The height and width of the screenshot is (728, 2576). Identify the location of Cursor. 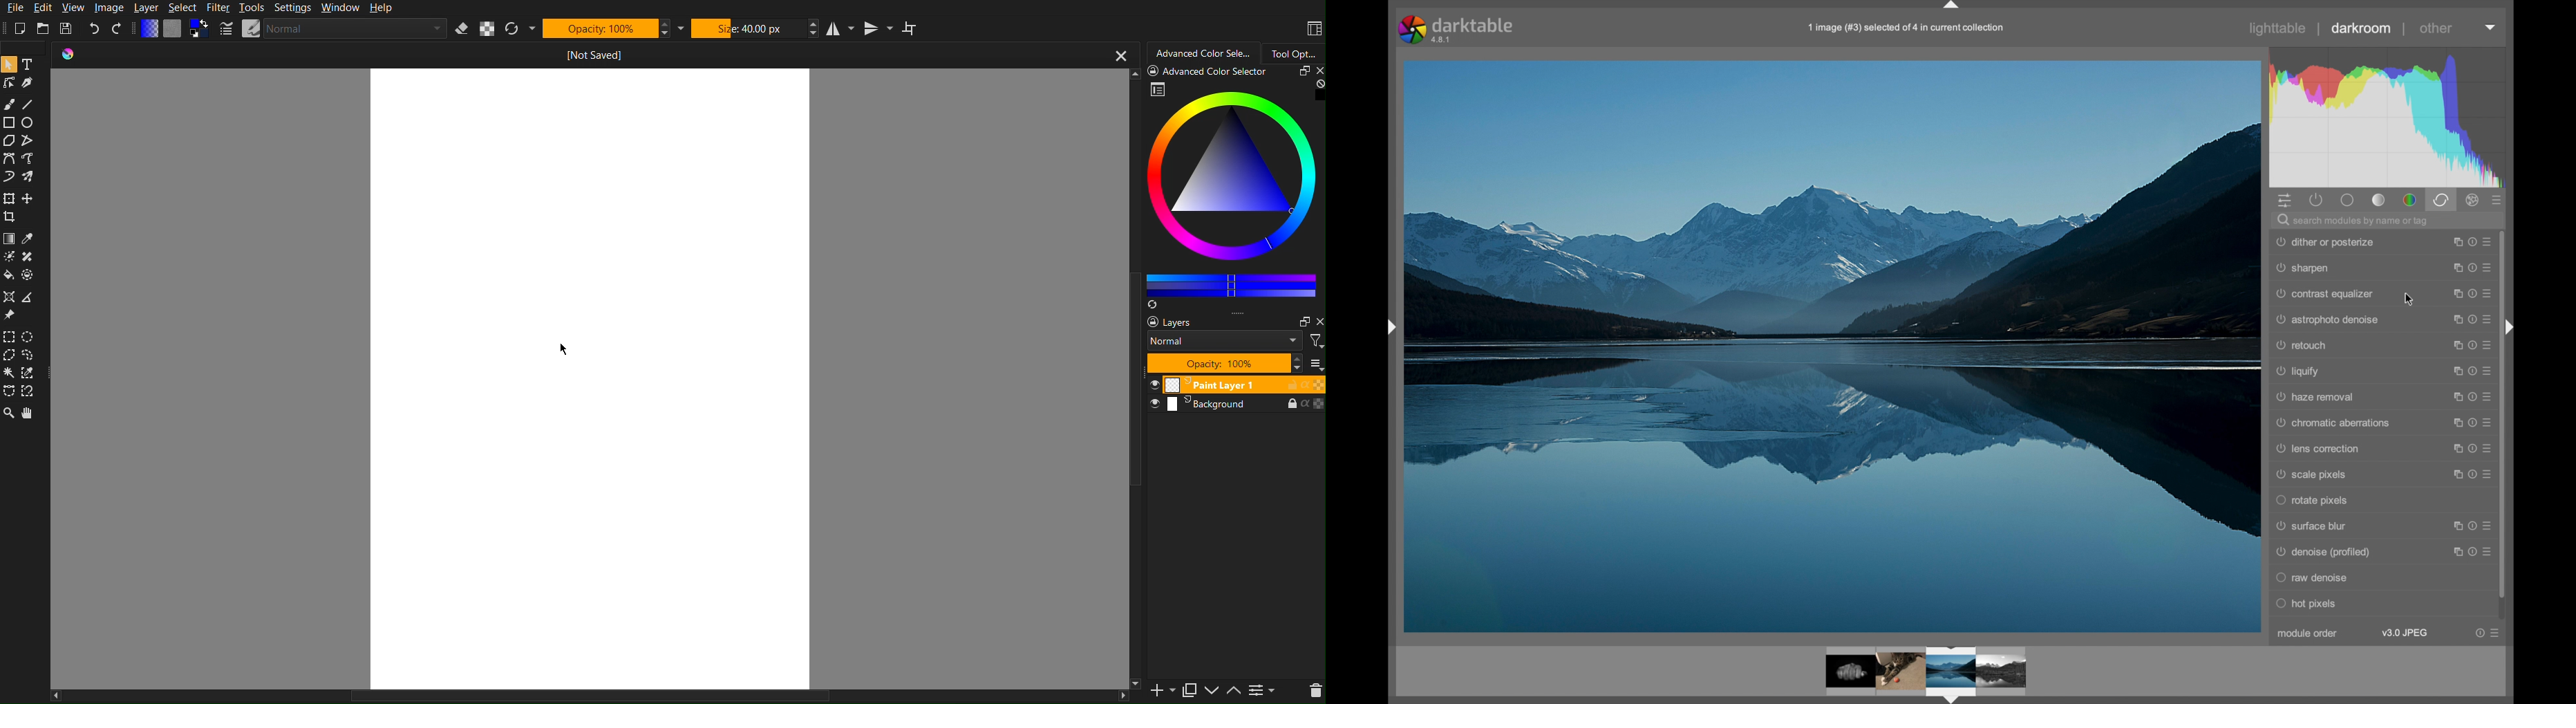
(568, 347).